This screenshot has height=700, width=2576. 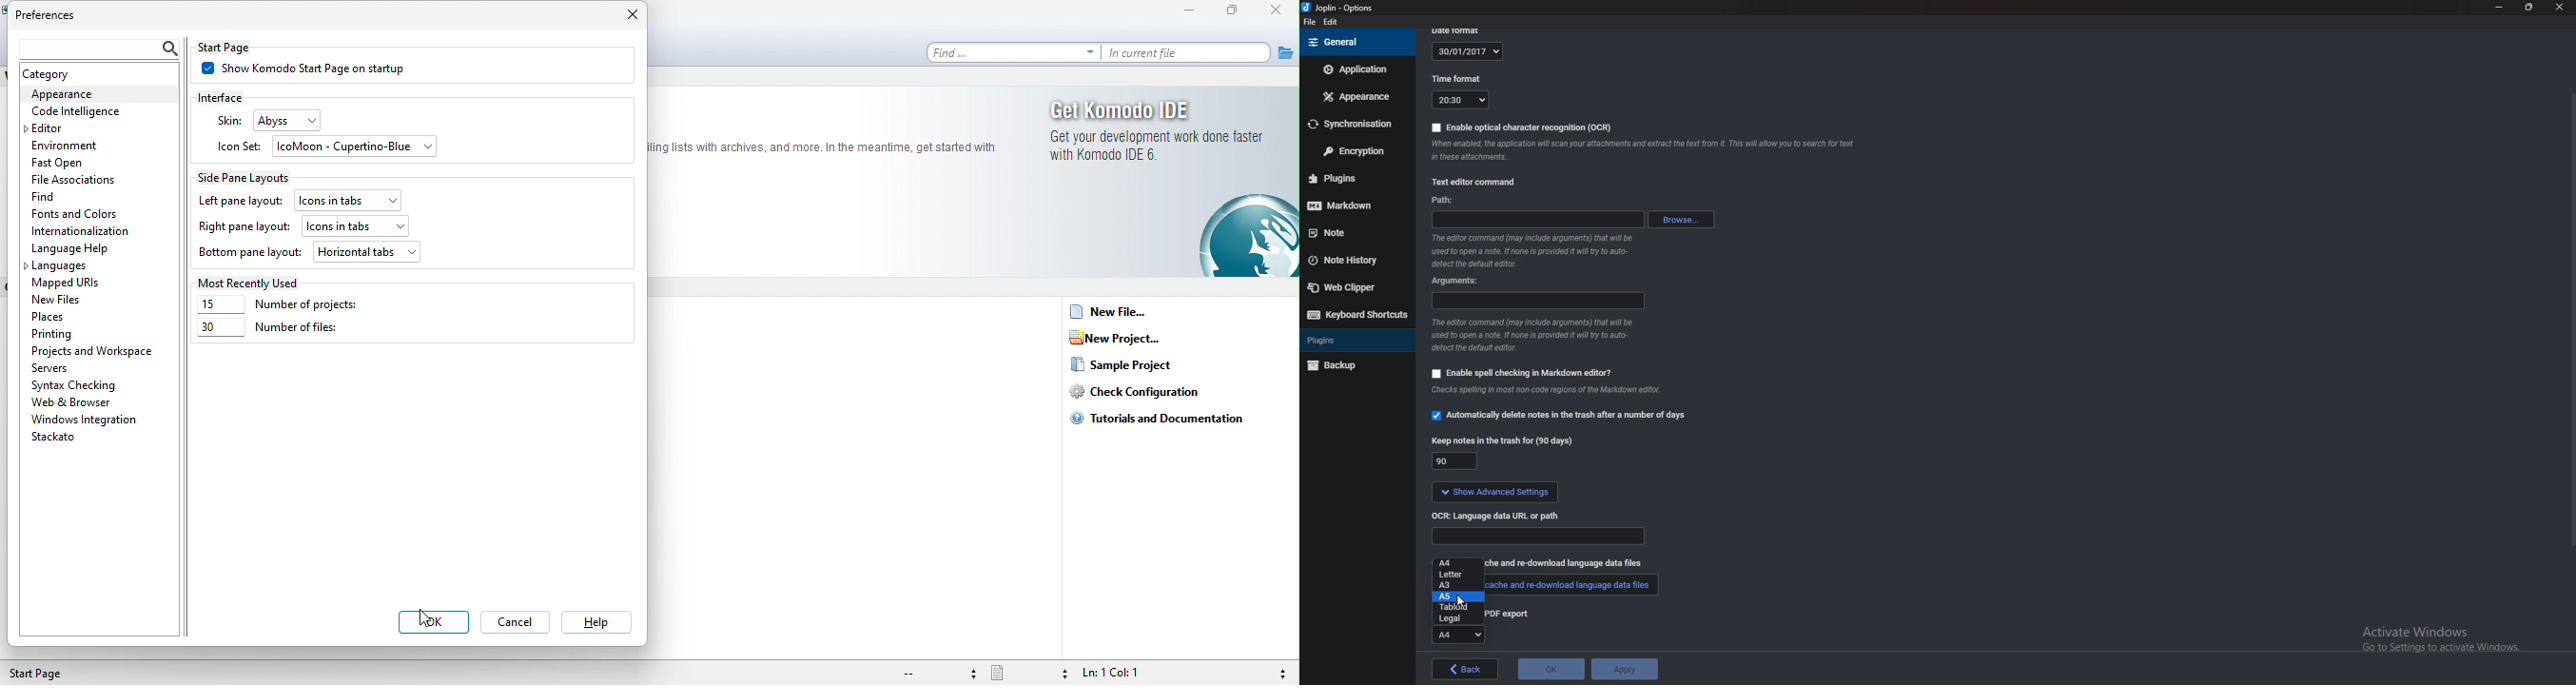 What do you see at coordinates (1161, 109) in the screenshot?
I see `get komodo ide` at bounding box center [1161, 109].